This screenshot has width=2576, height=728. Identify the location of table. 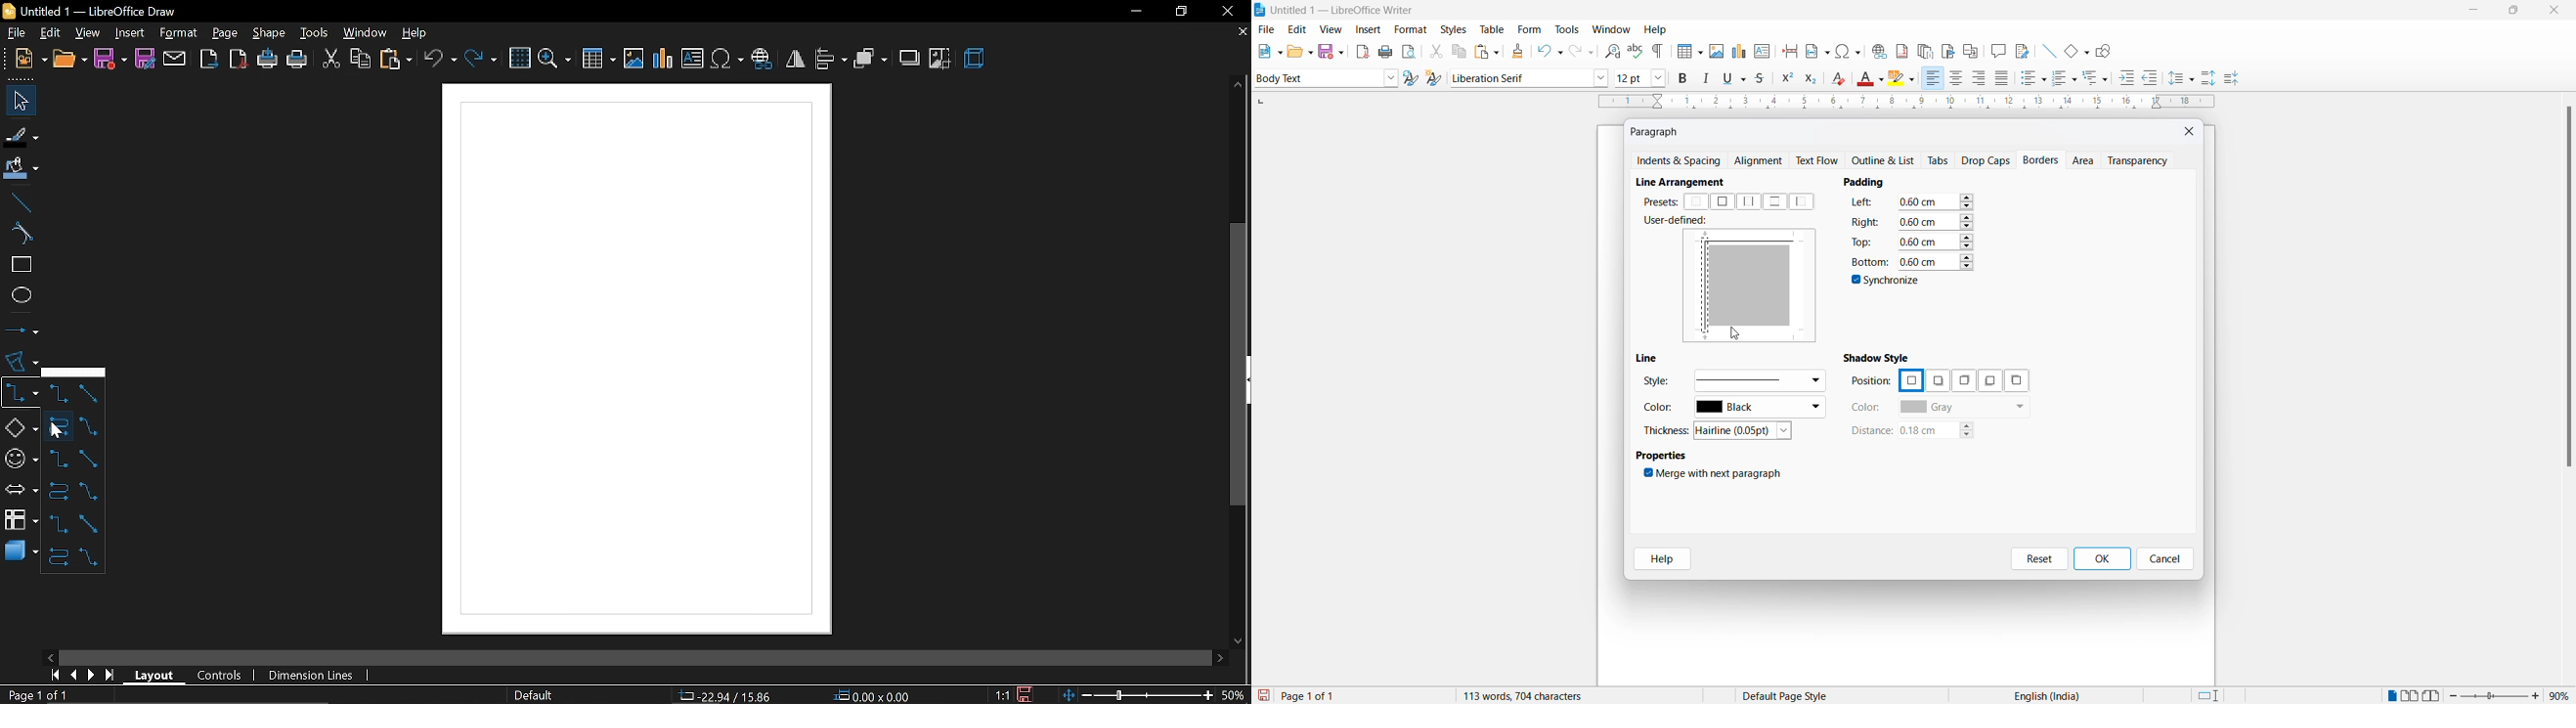
(1492, 29).